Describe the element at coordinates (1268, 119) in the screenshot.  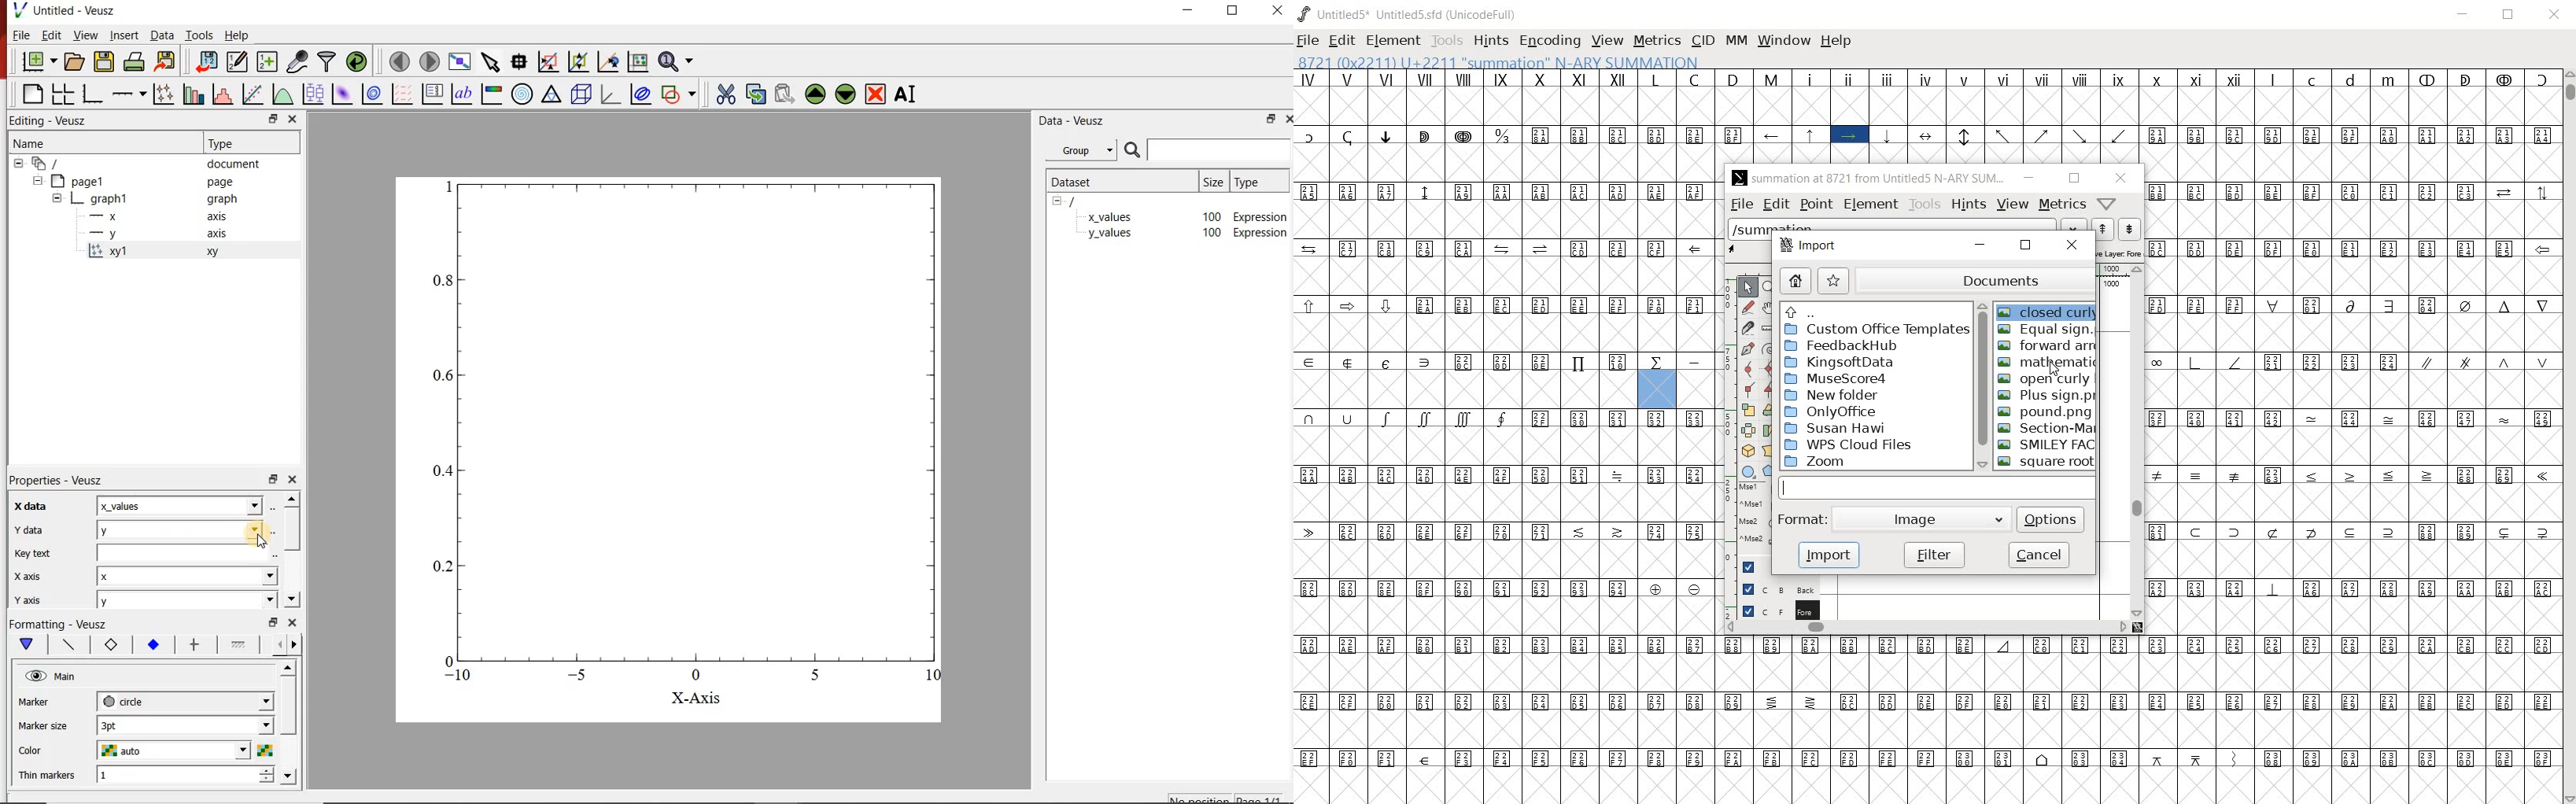
I see `restore down` at that location.